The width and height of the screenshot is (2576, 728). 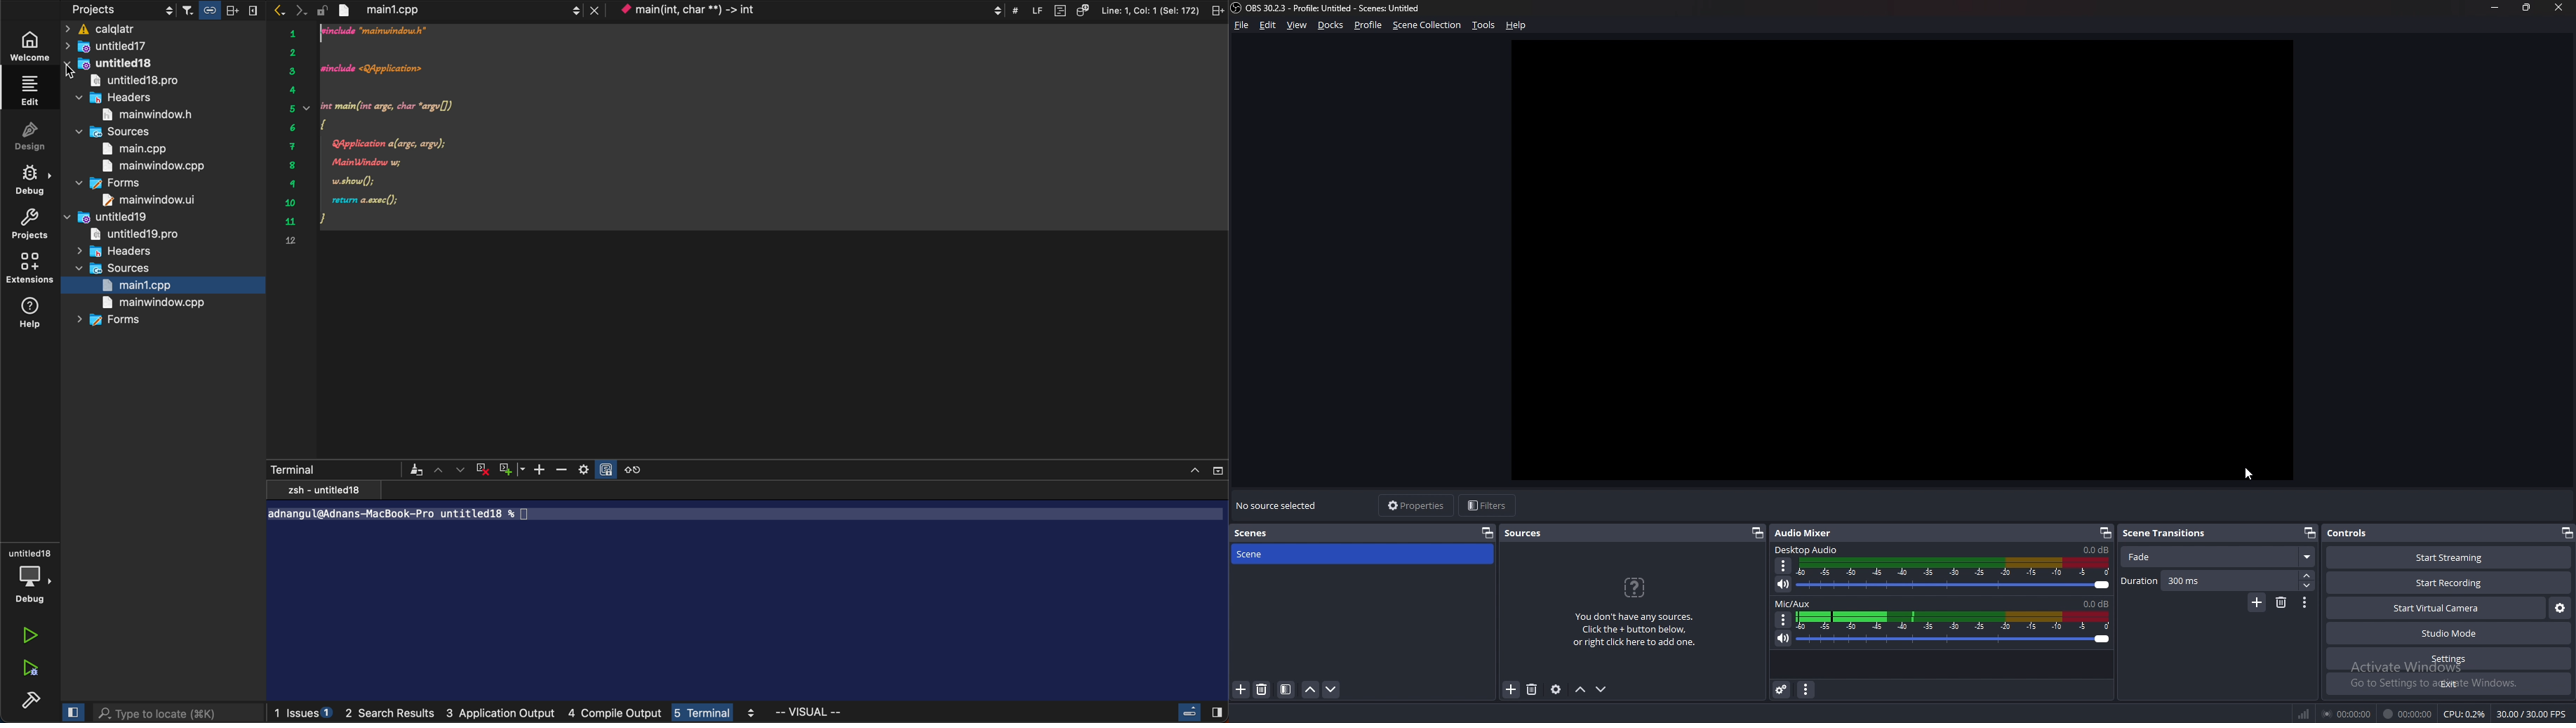 What do you see at coordinates (1331, 690) in the screenshot?
I see `move scene down` at bounding box center [1331, 690].